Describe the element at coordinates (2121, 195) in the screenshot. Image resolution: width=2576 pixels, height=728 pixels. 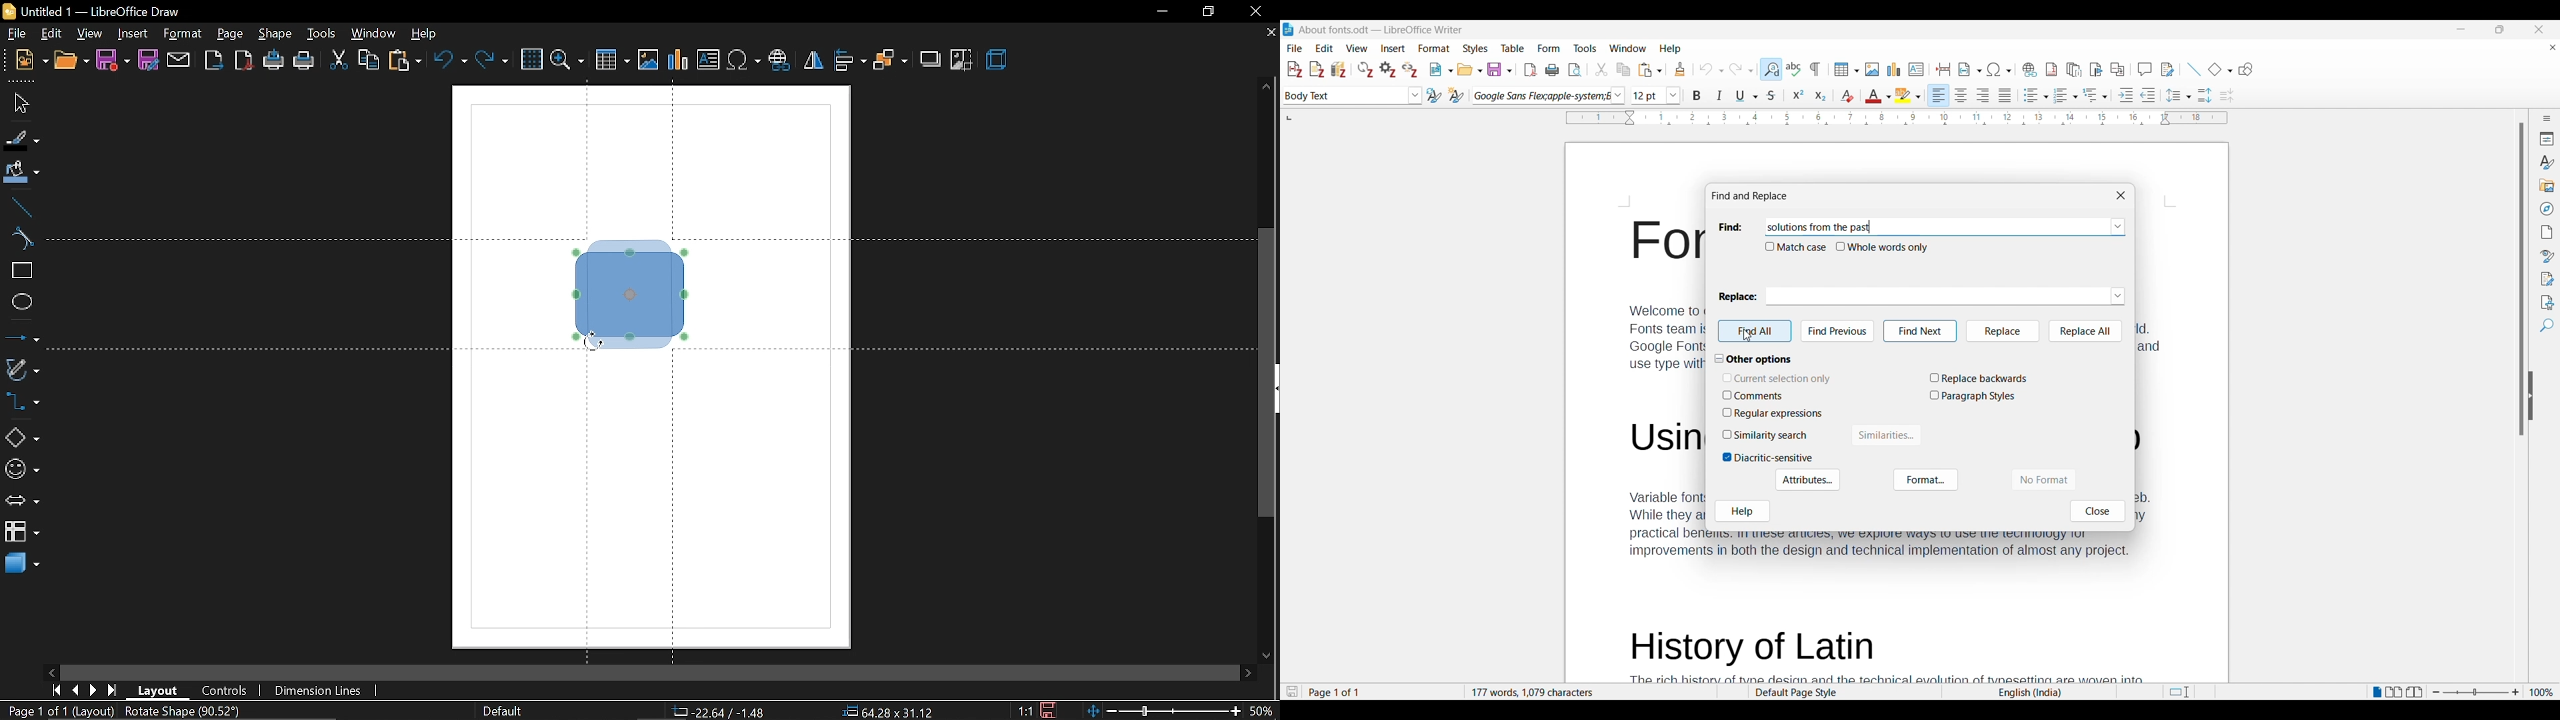
I see `Close window` at that location.